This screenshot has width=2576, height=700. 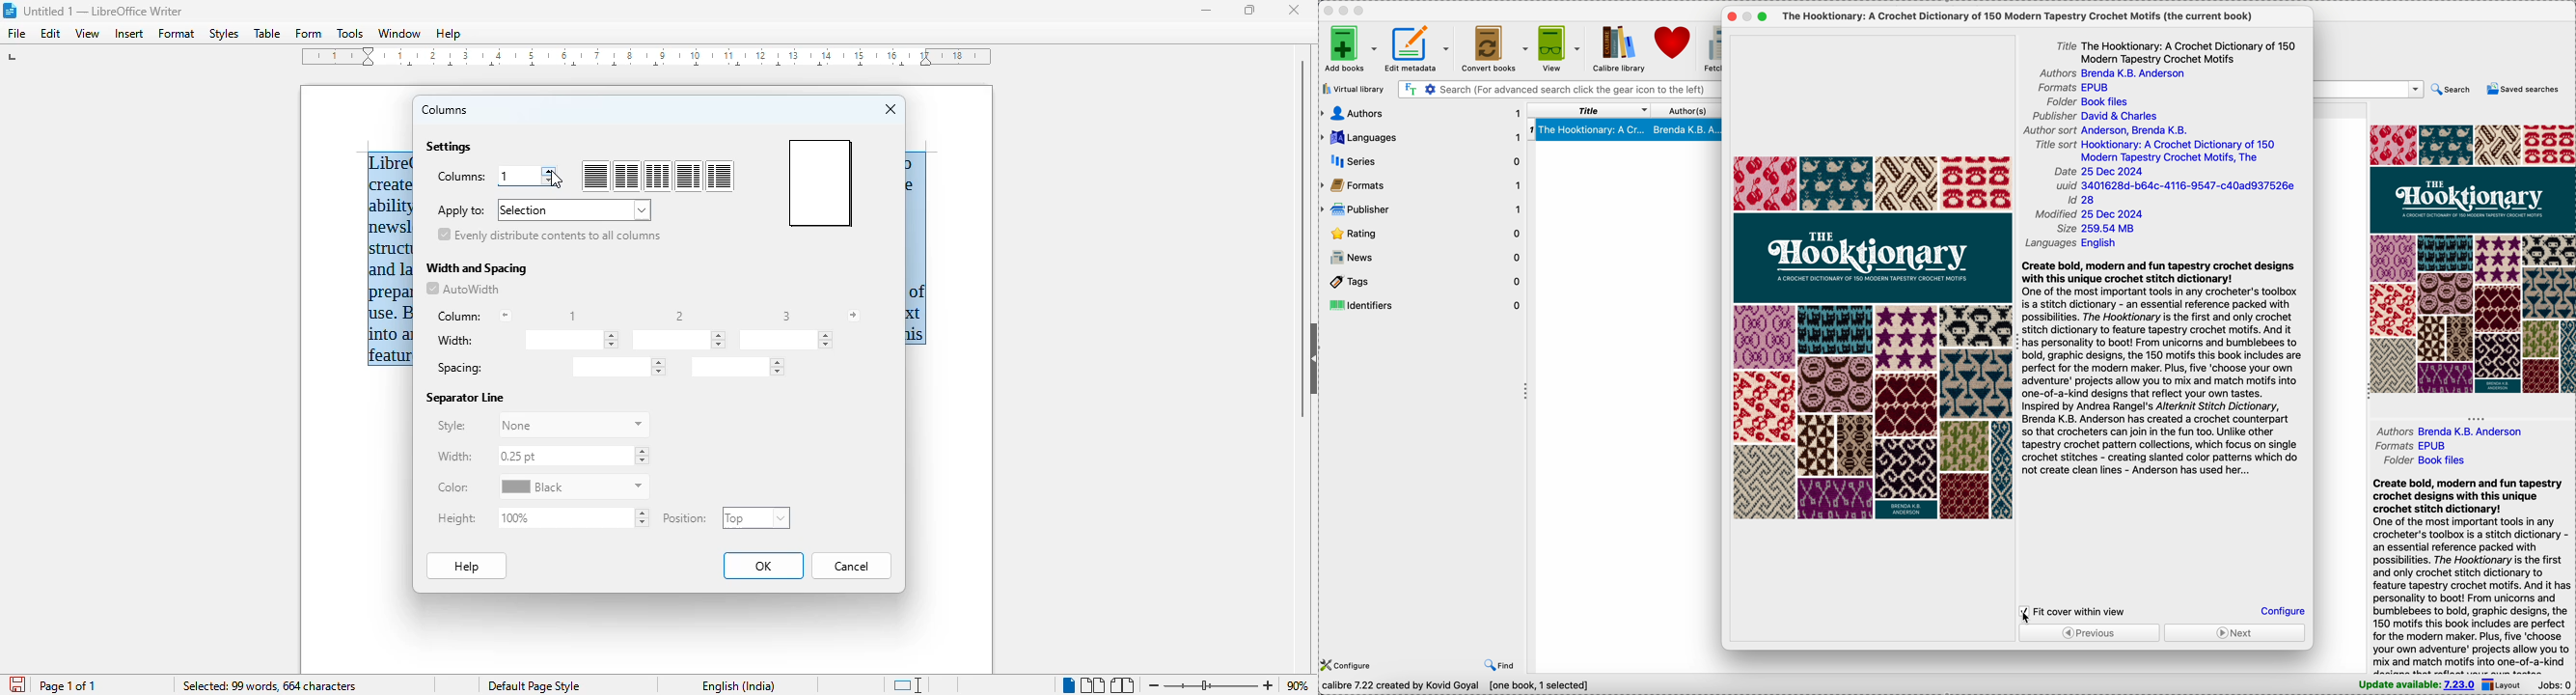 I want to click on Id, so click(x=2084, y=198).